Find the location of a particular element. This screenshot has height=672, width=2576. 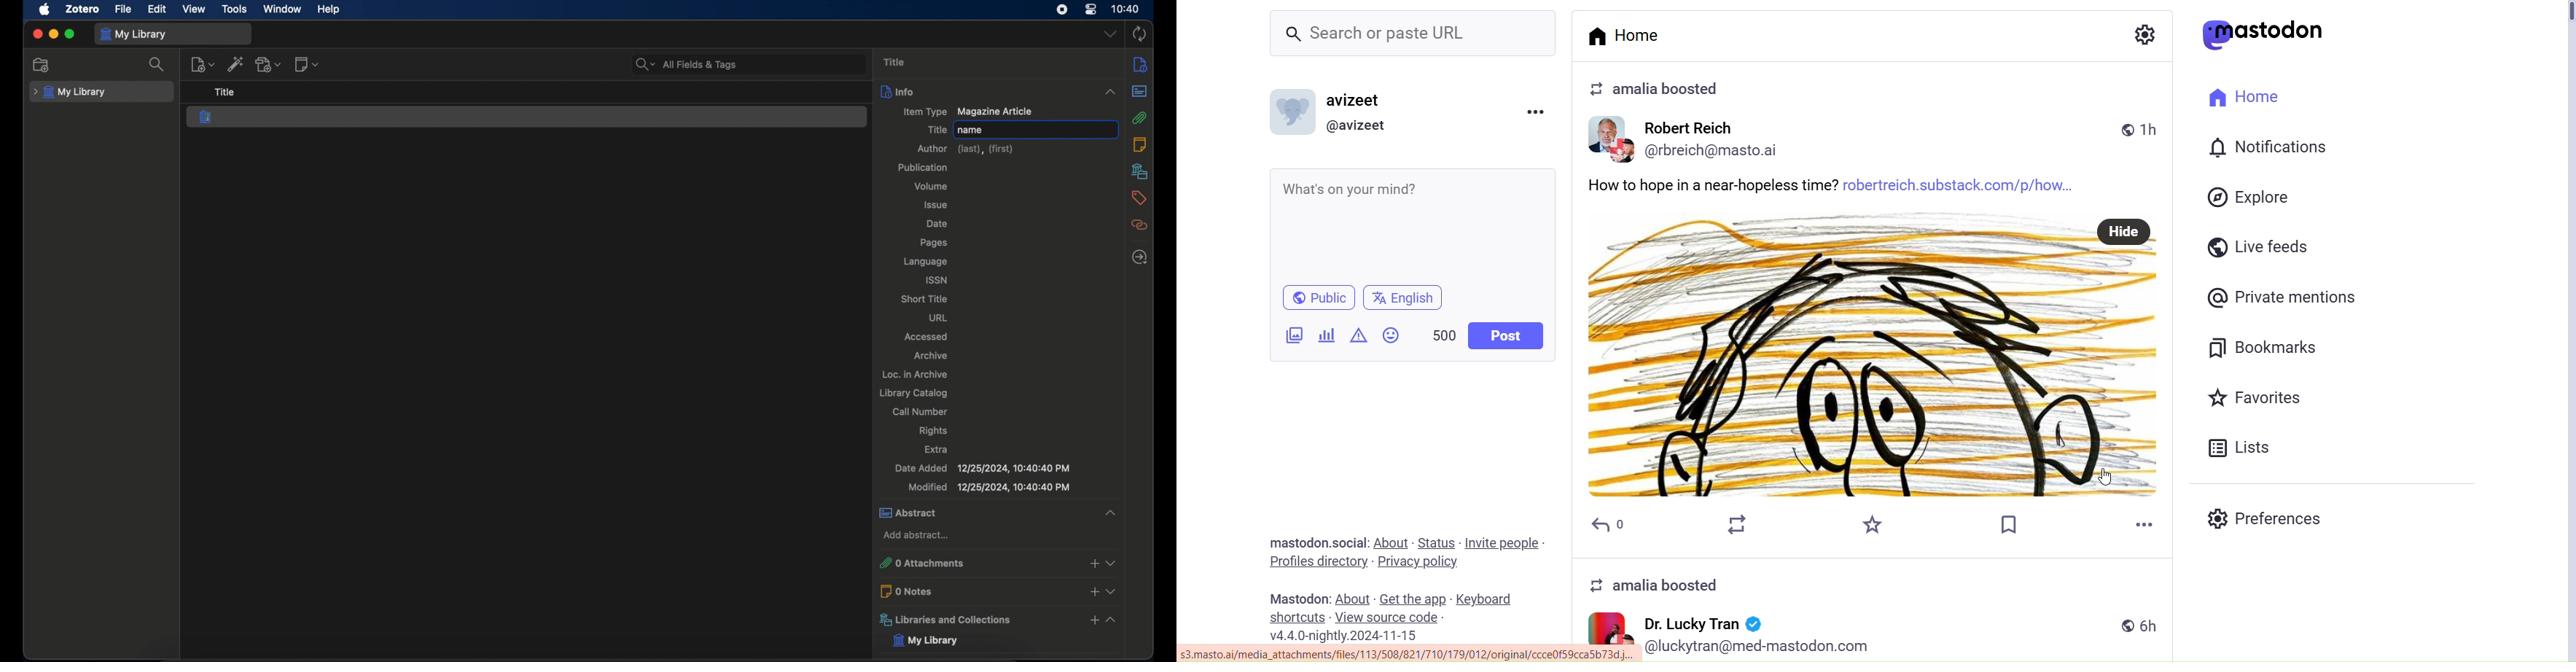

About is located at coordinates (1392, 542).